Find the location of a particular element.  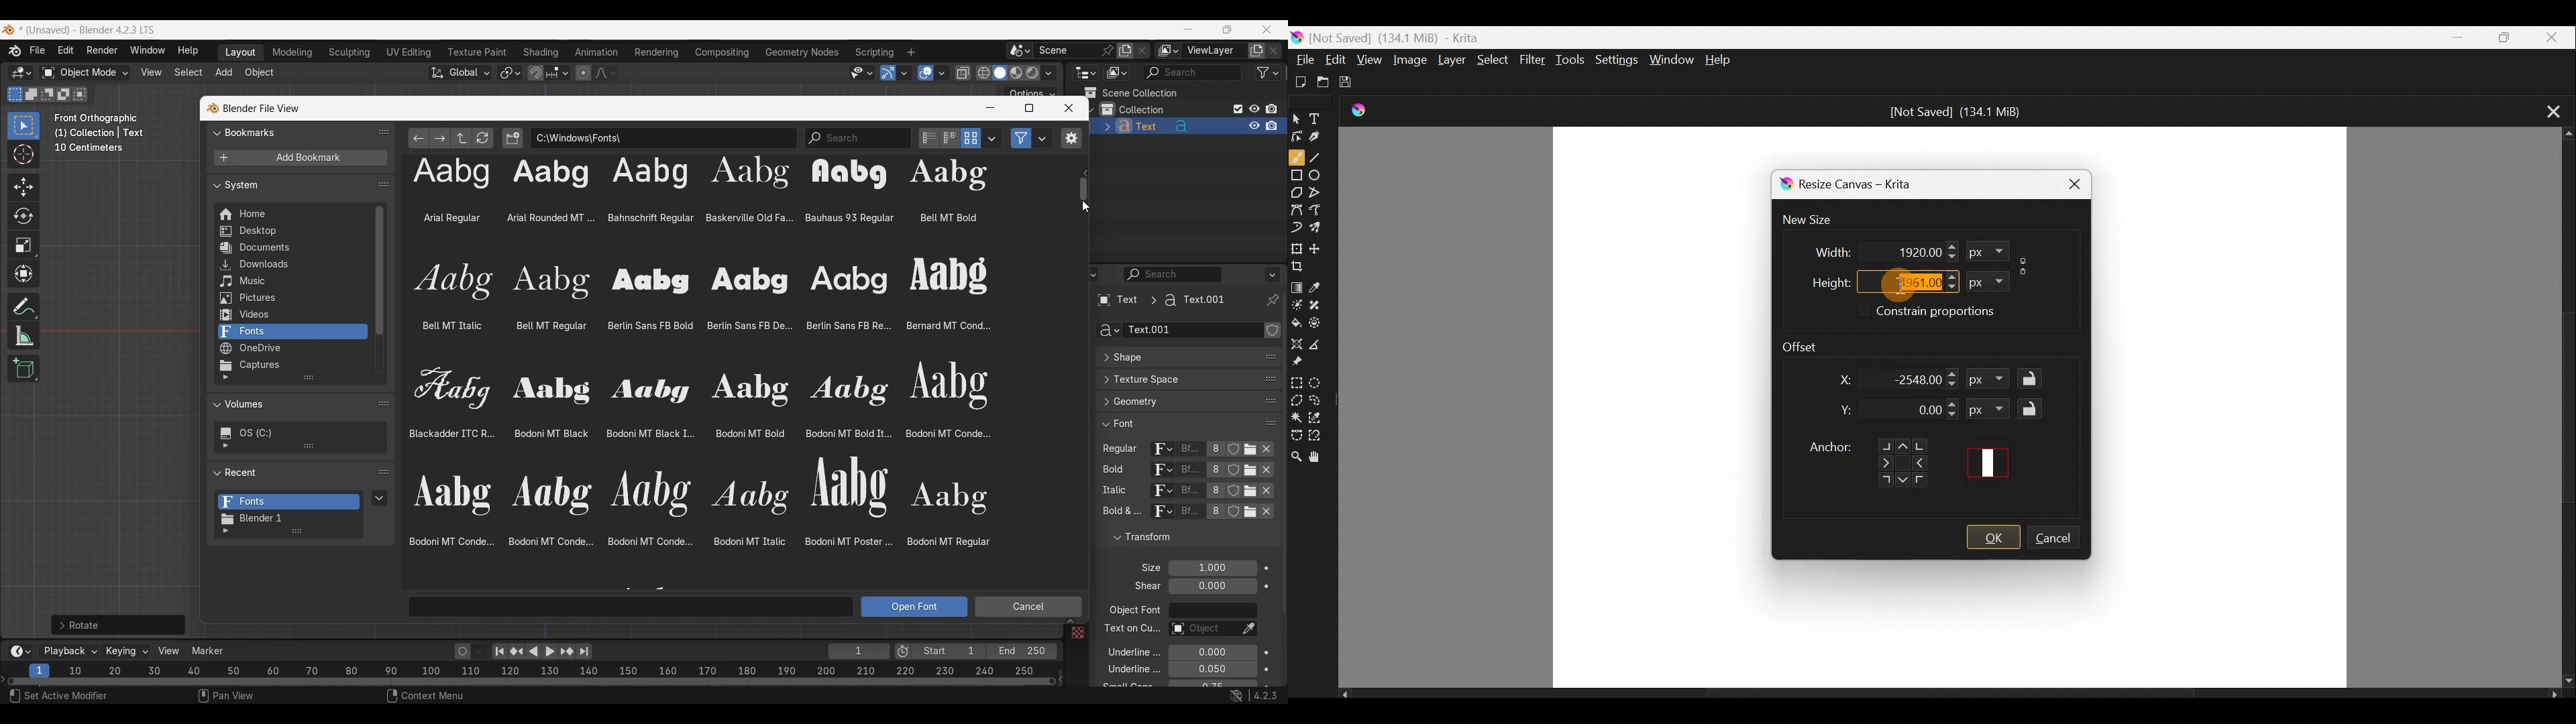

Close is located at coordinates (2551, 37).